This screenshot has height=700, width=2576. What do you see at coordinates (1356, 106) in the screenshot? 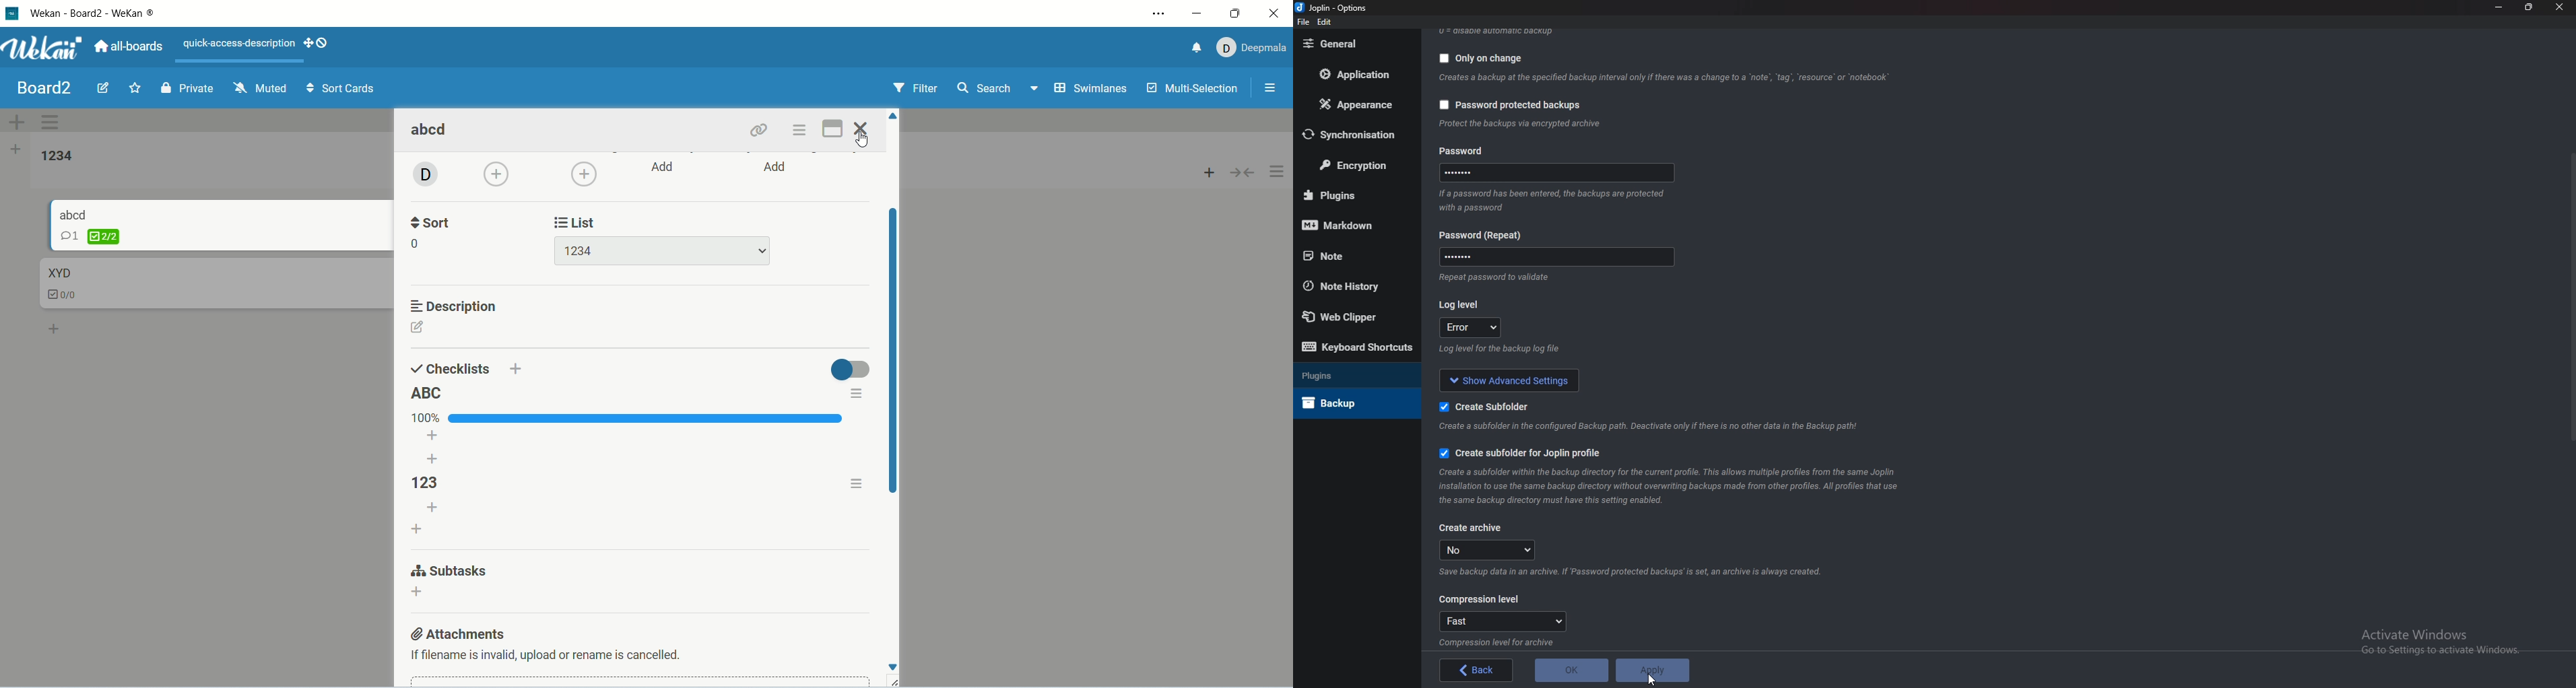
I see `Appearance` at bounding box center [1356, 106].